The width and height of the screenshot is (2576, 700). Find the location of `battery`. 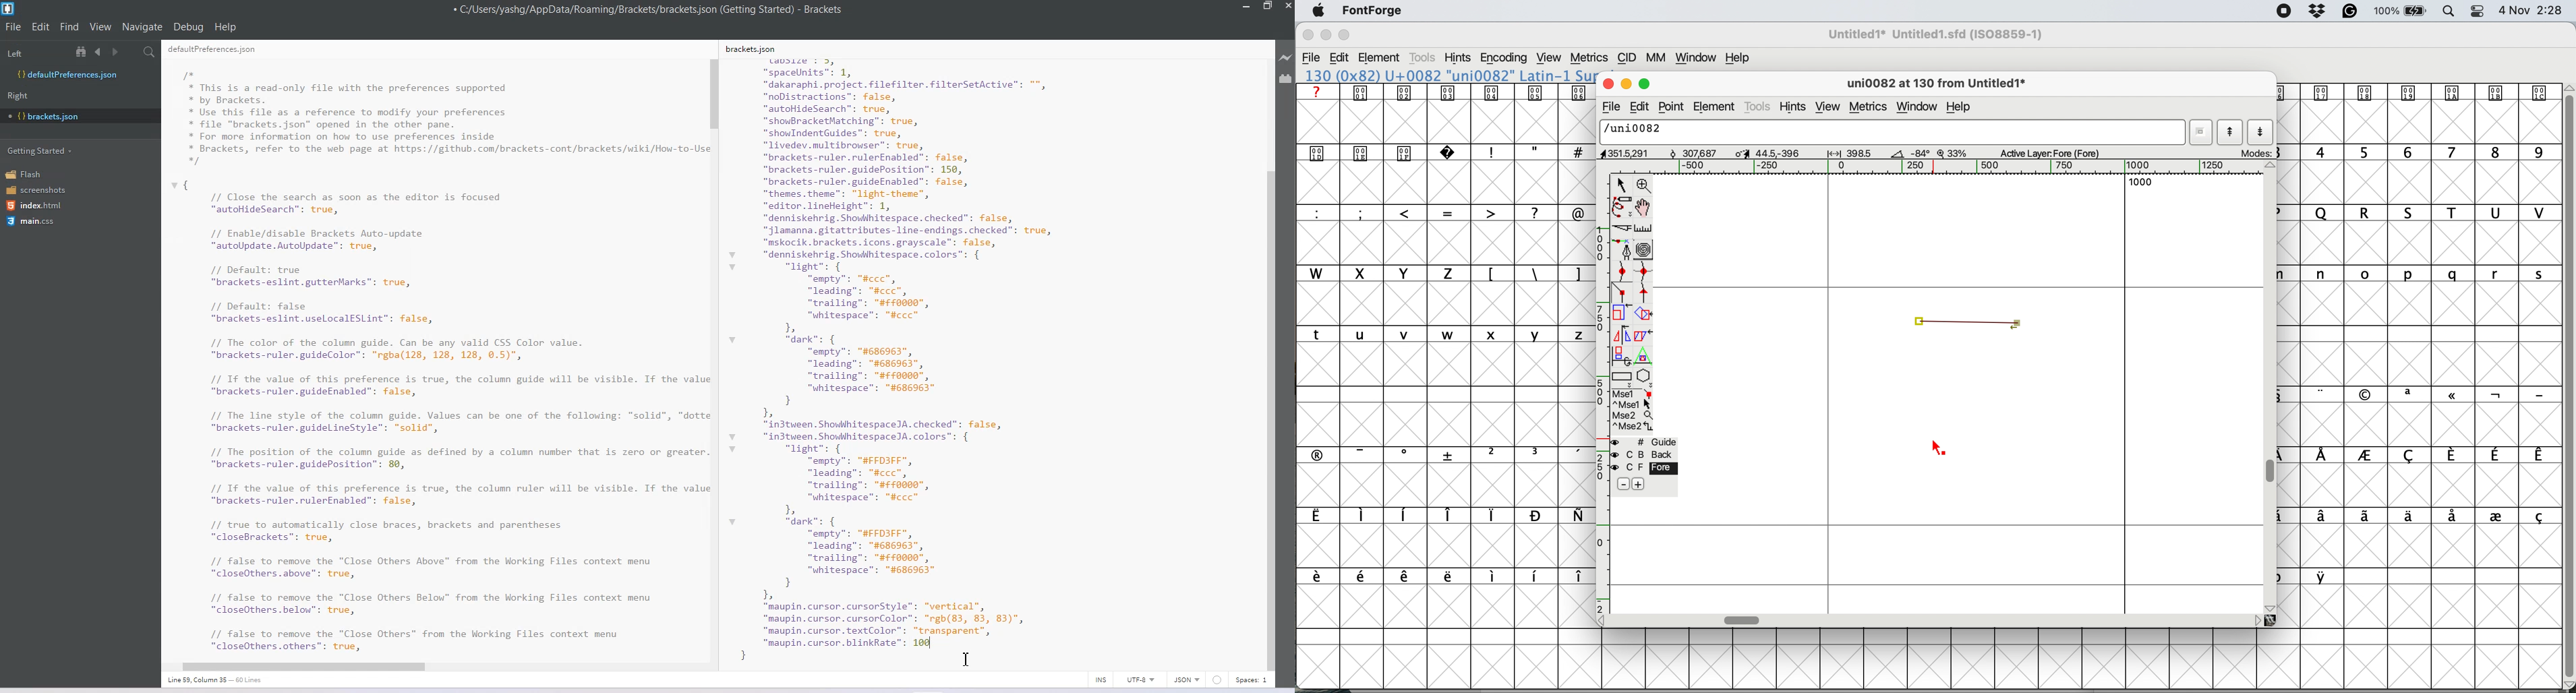

battery is located at coordinates (2399, 11).